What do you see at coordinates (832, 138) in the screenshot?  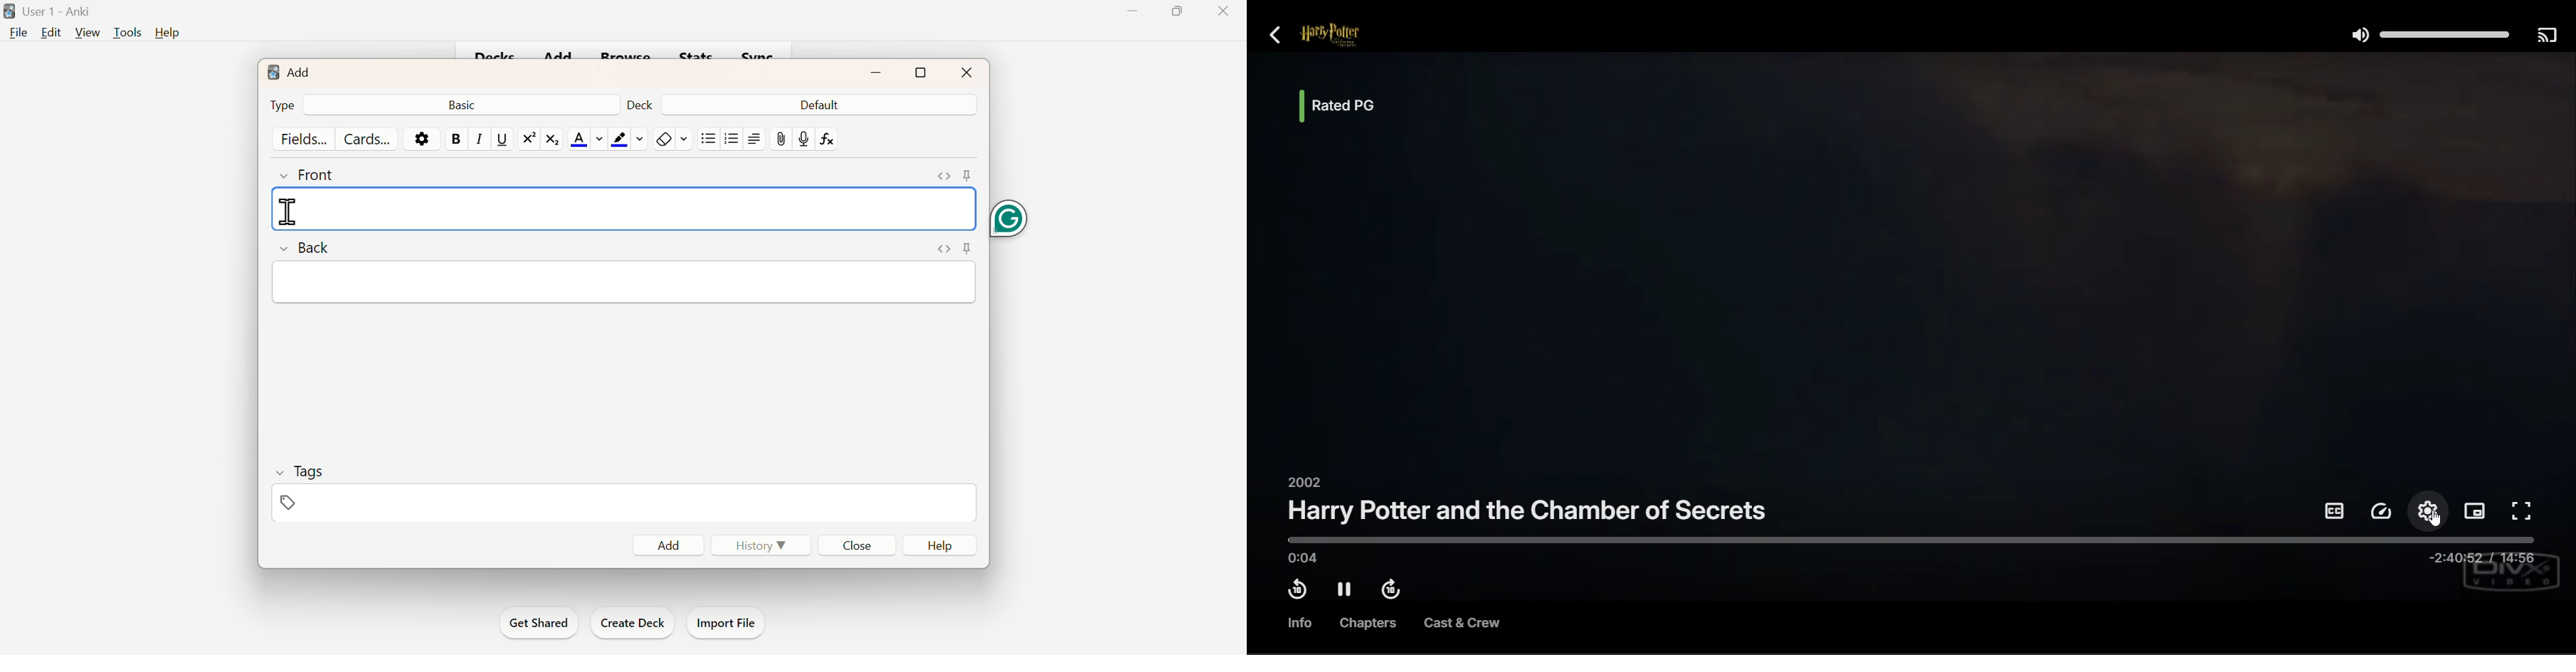 I see `fx` at bounding box center [832, 138].